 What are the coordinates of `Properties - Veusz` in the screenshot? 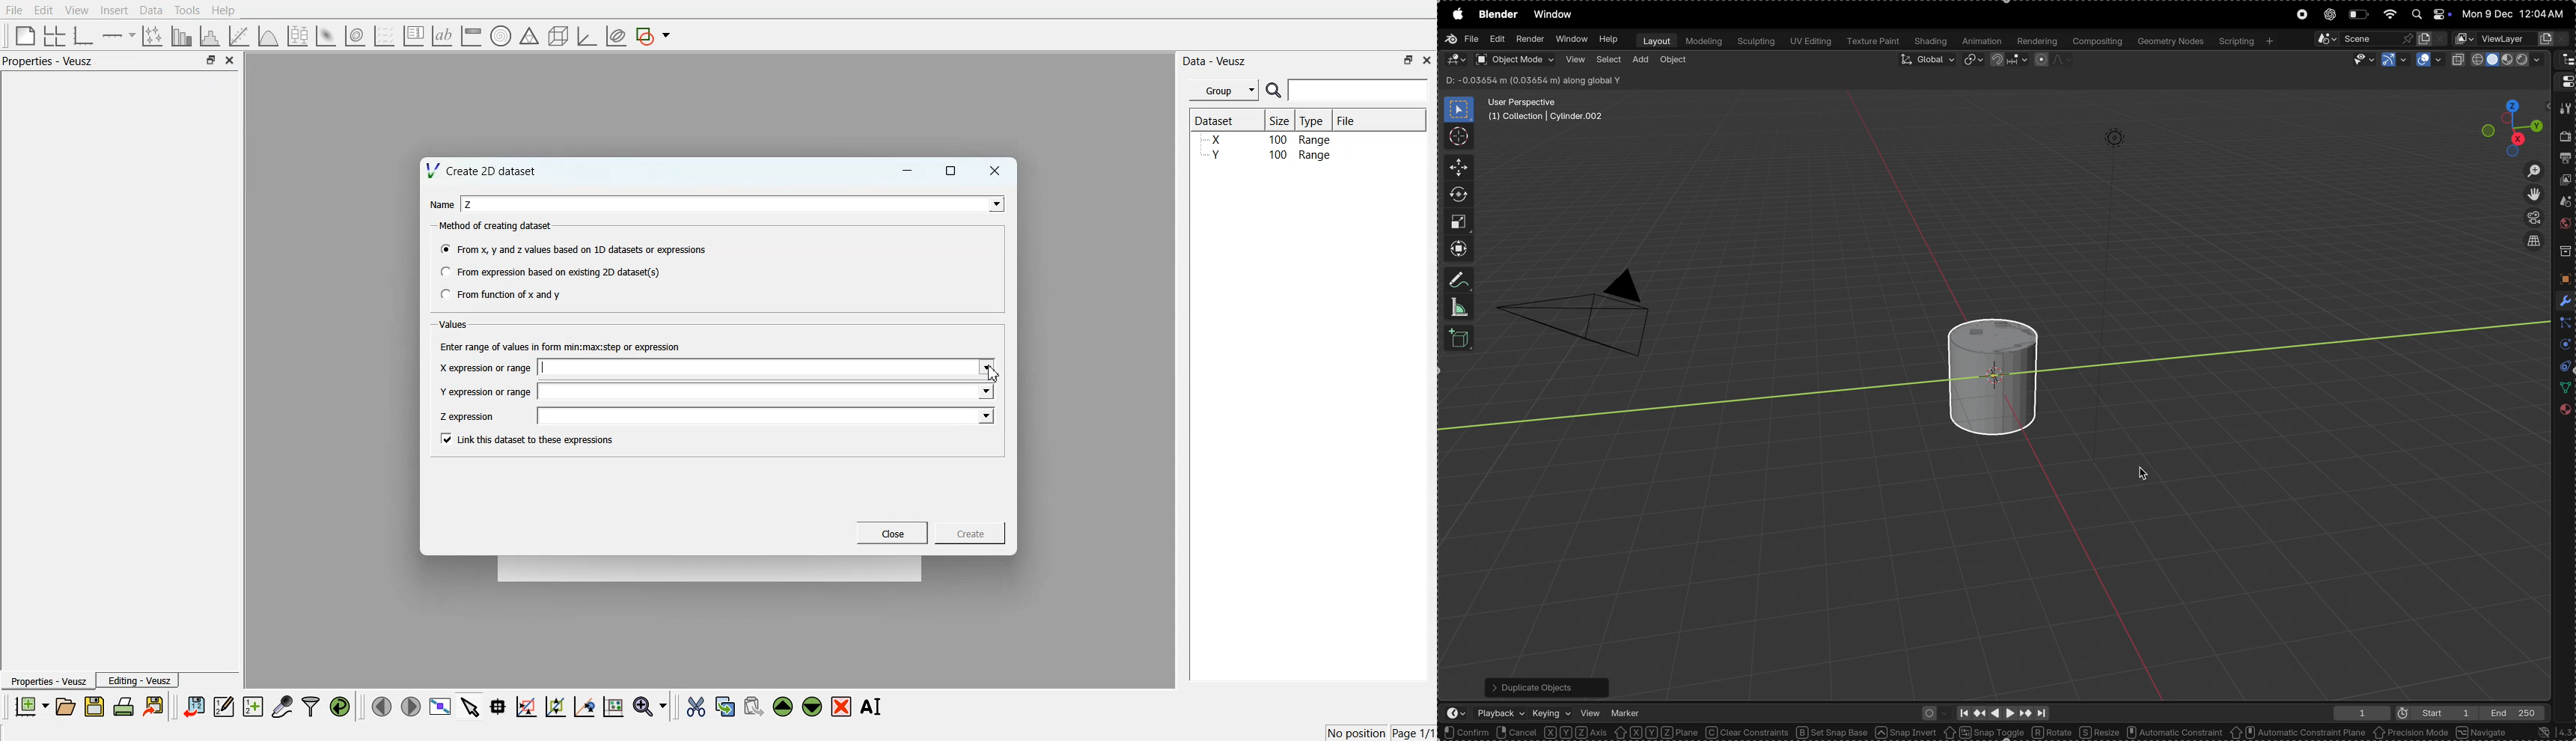 It's located at (48, 61).